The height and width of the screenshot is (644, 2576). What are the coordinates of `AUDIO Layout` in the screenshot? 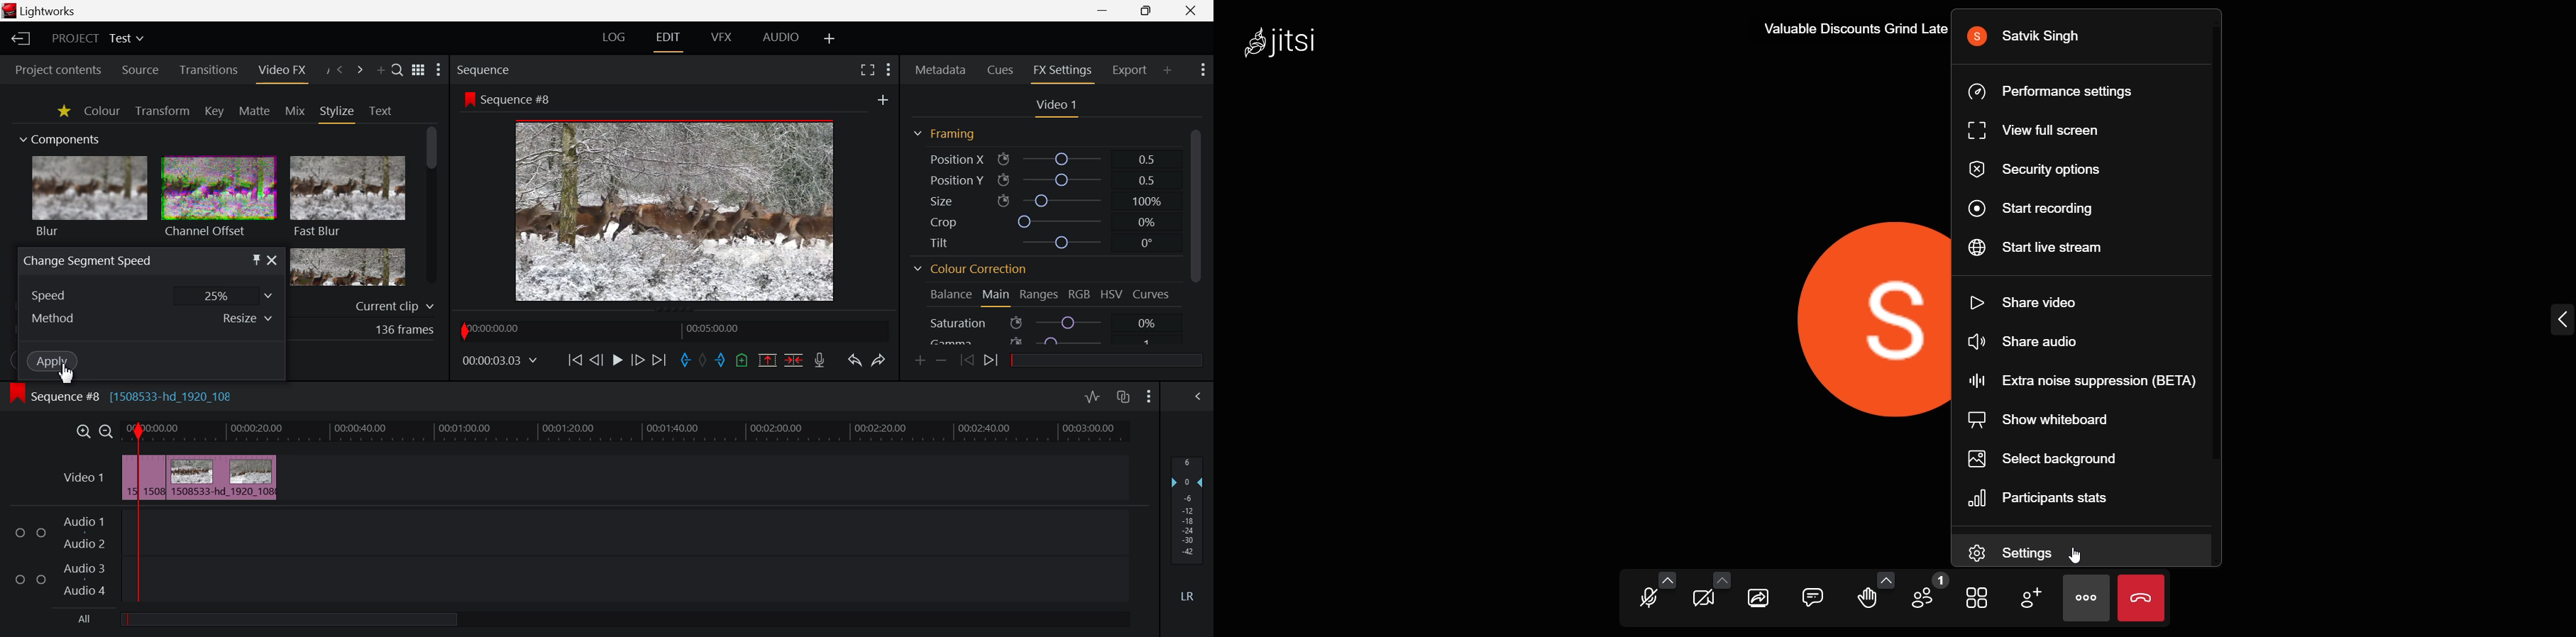 It's located at (781, 37).